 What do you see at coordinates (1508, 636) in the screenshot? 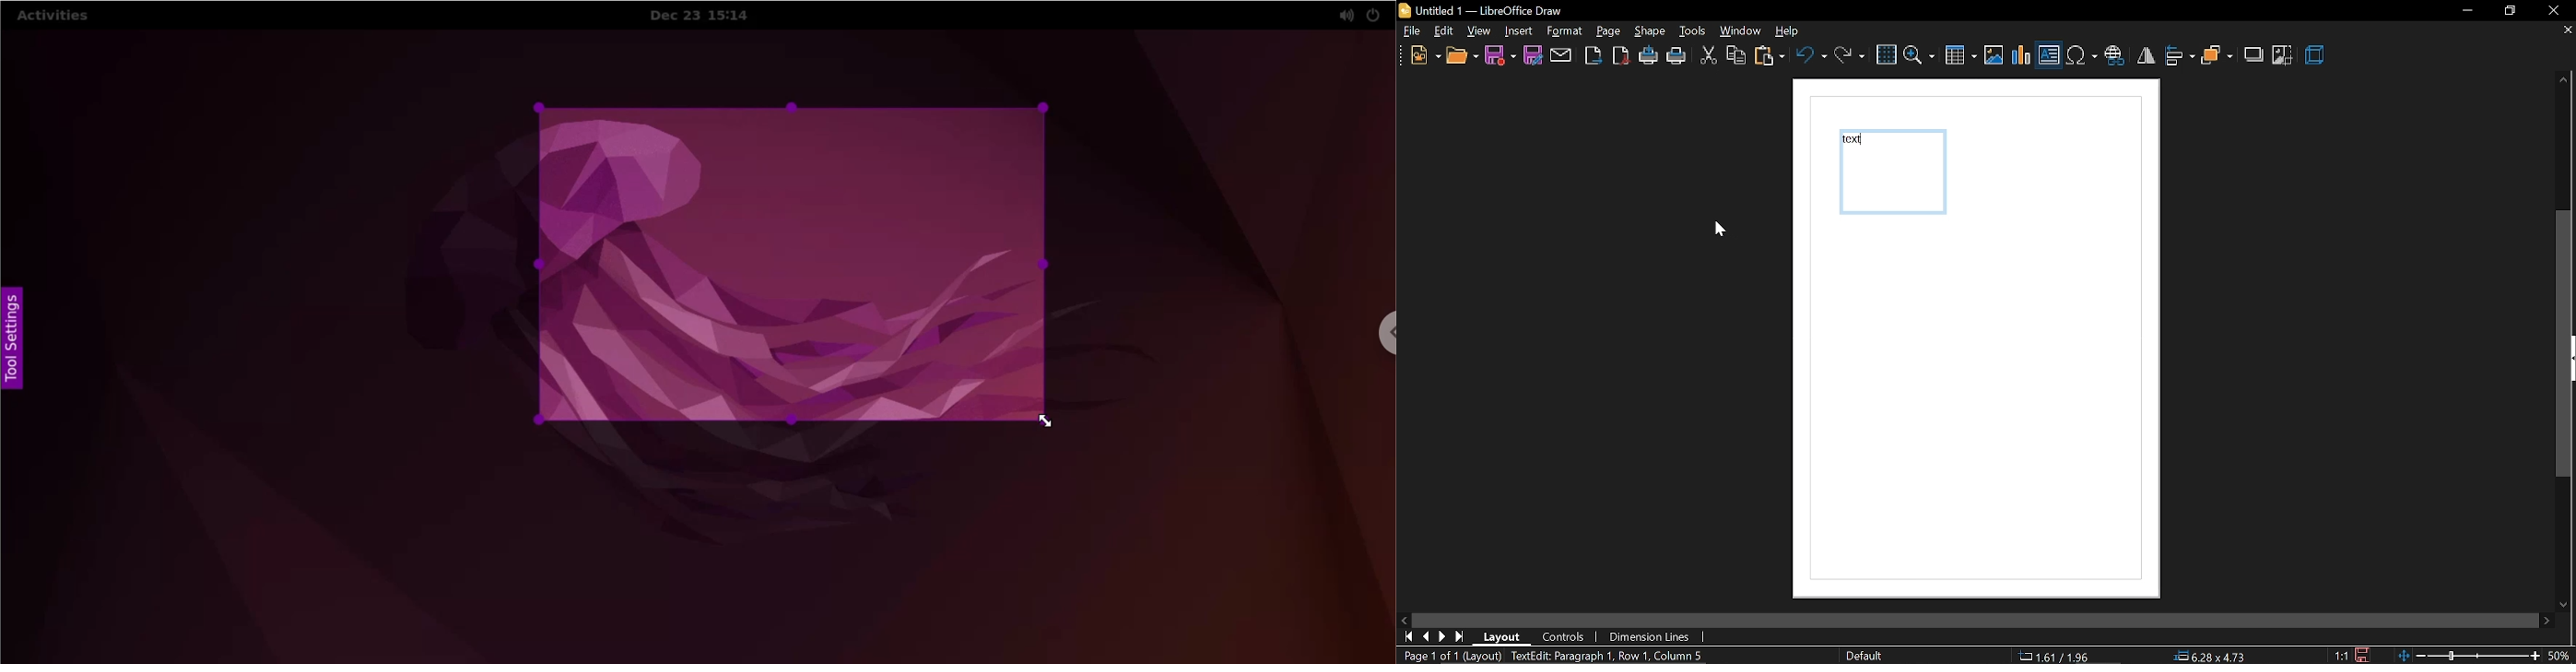
I see `layout` at bounding box center [1508, 636].